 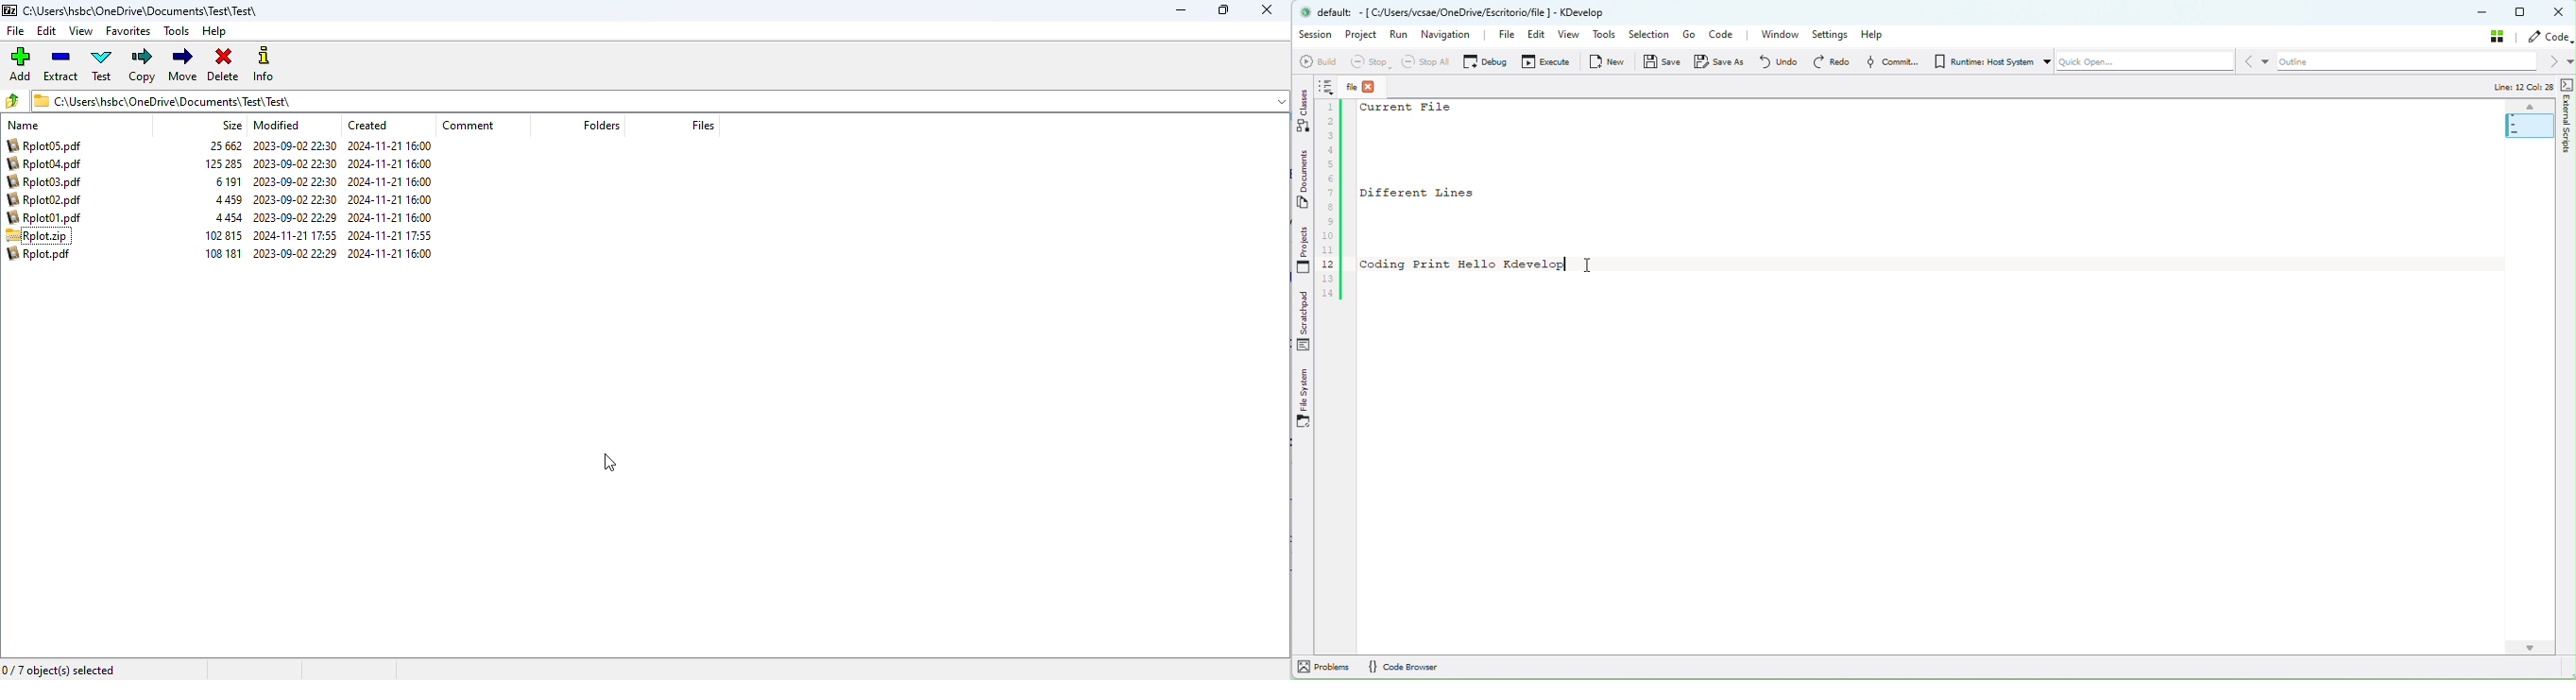 I want to click on Rplot.zip, so click(x=37, y=236).